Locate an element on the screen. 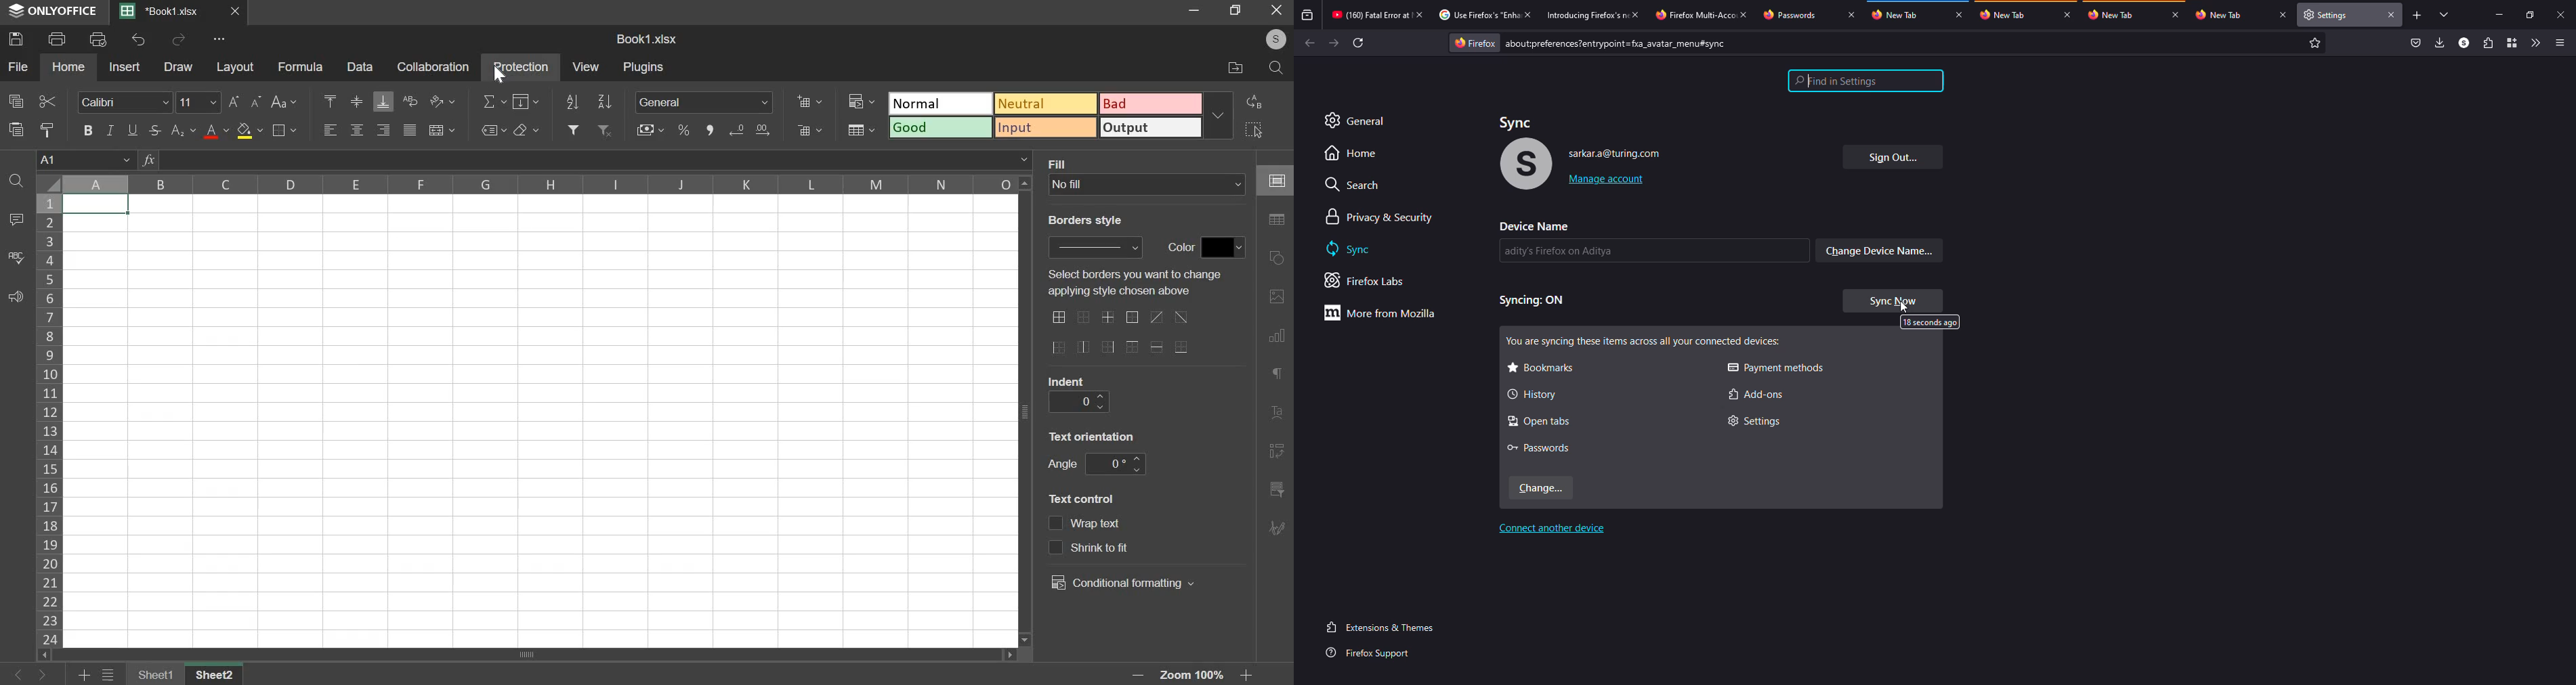 This screenshot has width=2576, height=700. home is located at coordinates (69, 66).